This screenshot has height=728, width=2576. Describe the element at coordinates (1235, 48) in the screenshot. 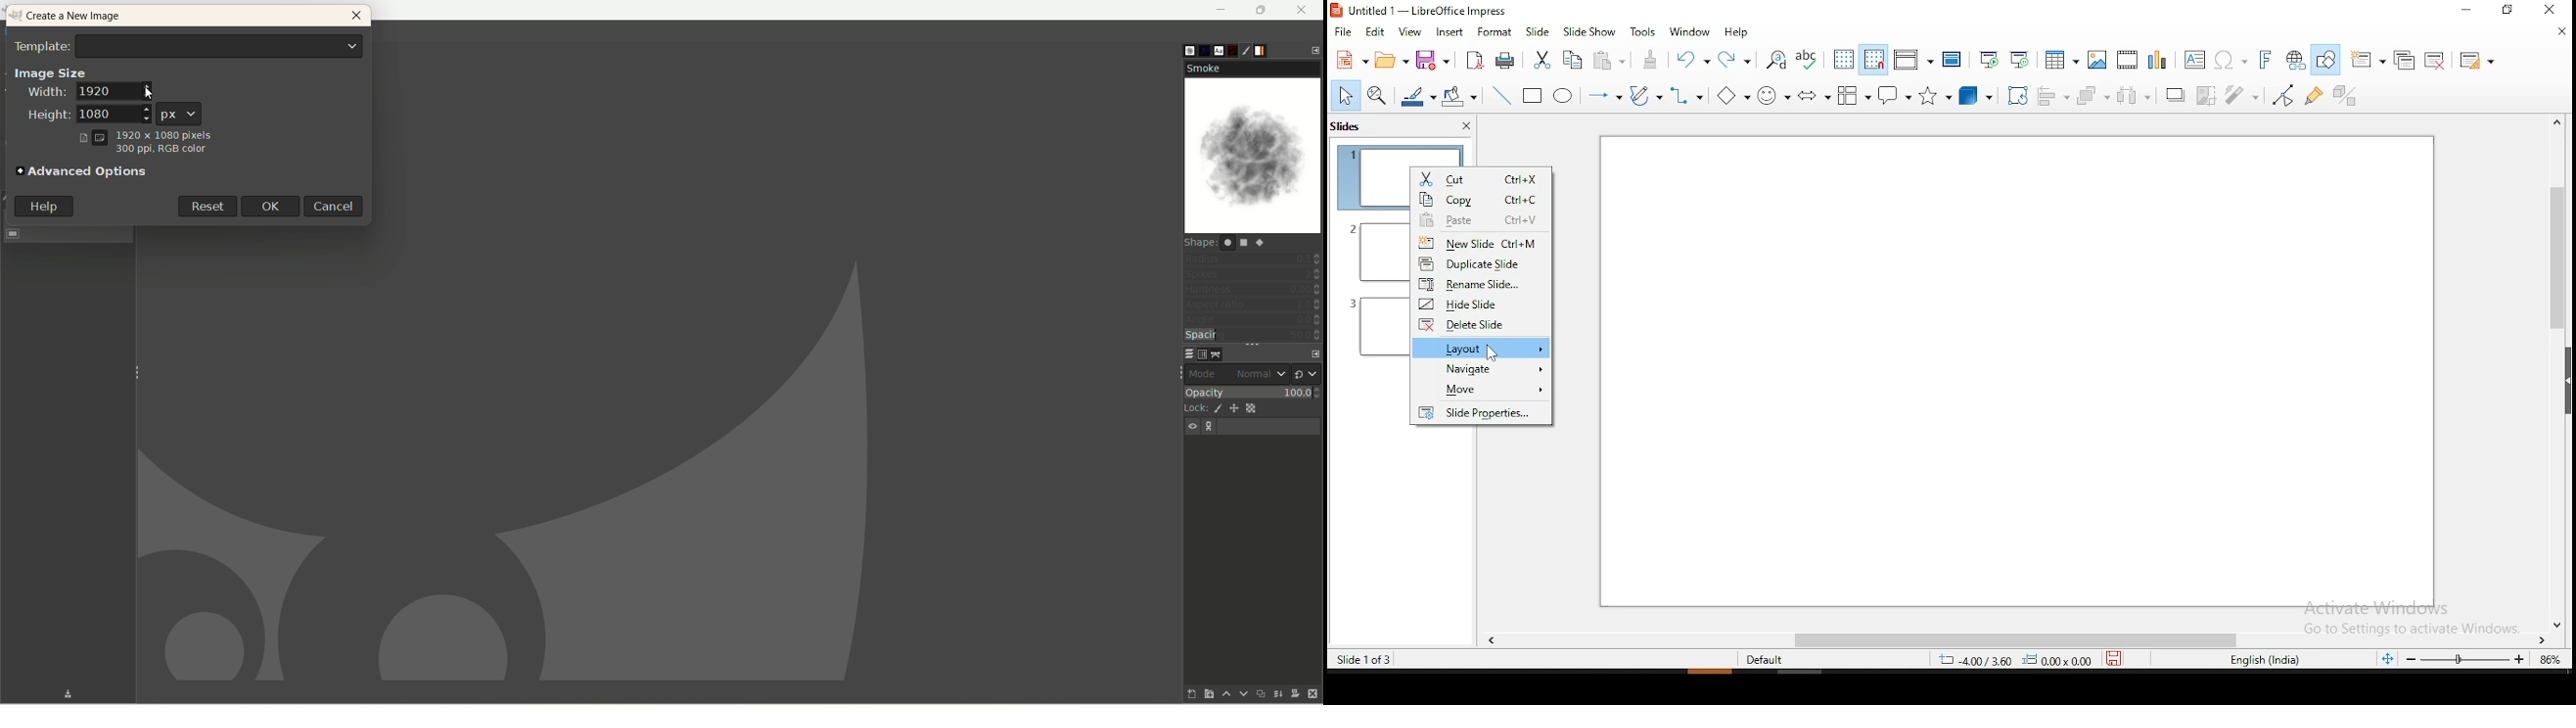

I see `document history` at that location.